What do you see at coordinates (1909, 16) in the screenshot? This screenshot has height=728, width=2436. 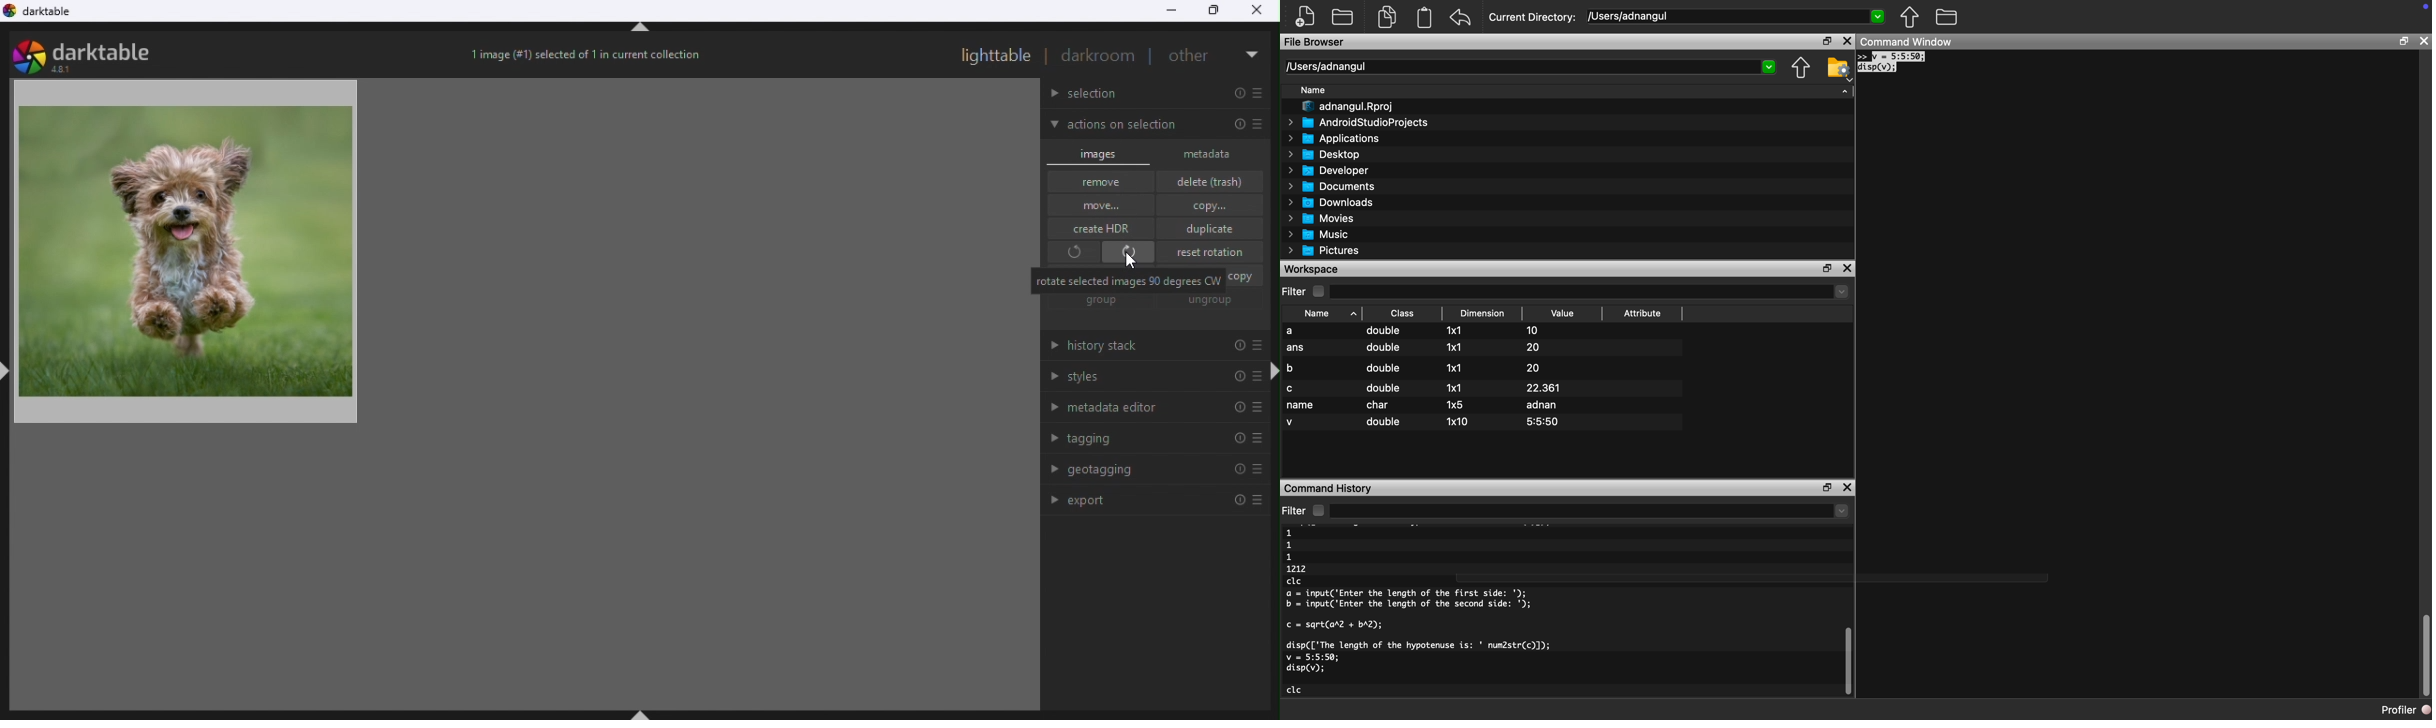 I see `Previous Folder` at bounding box center [1909, 16].